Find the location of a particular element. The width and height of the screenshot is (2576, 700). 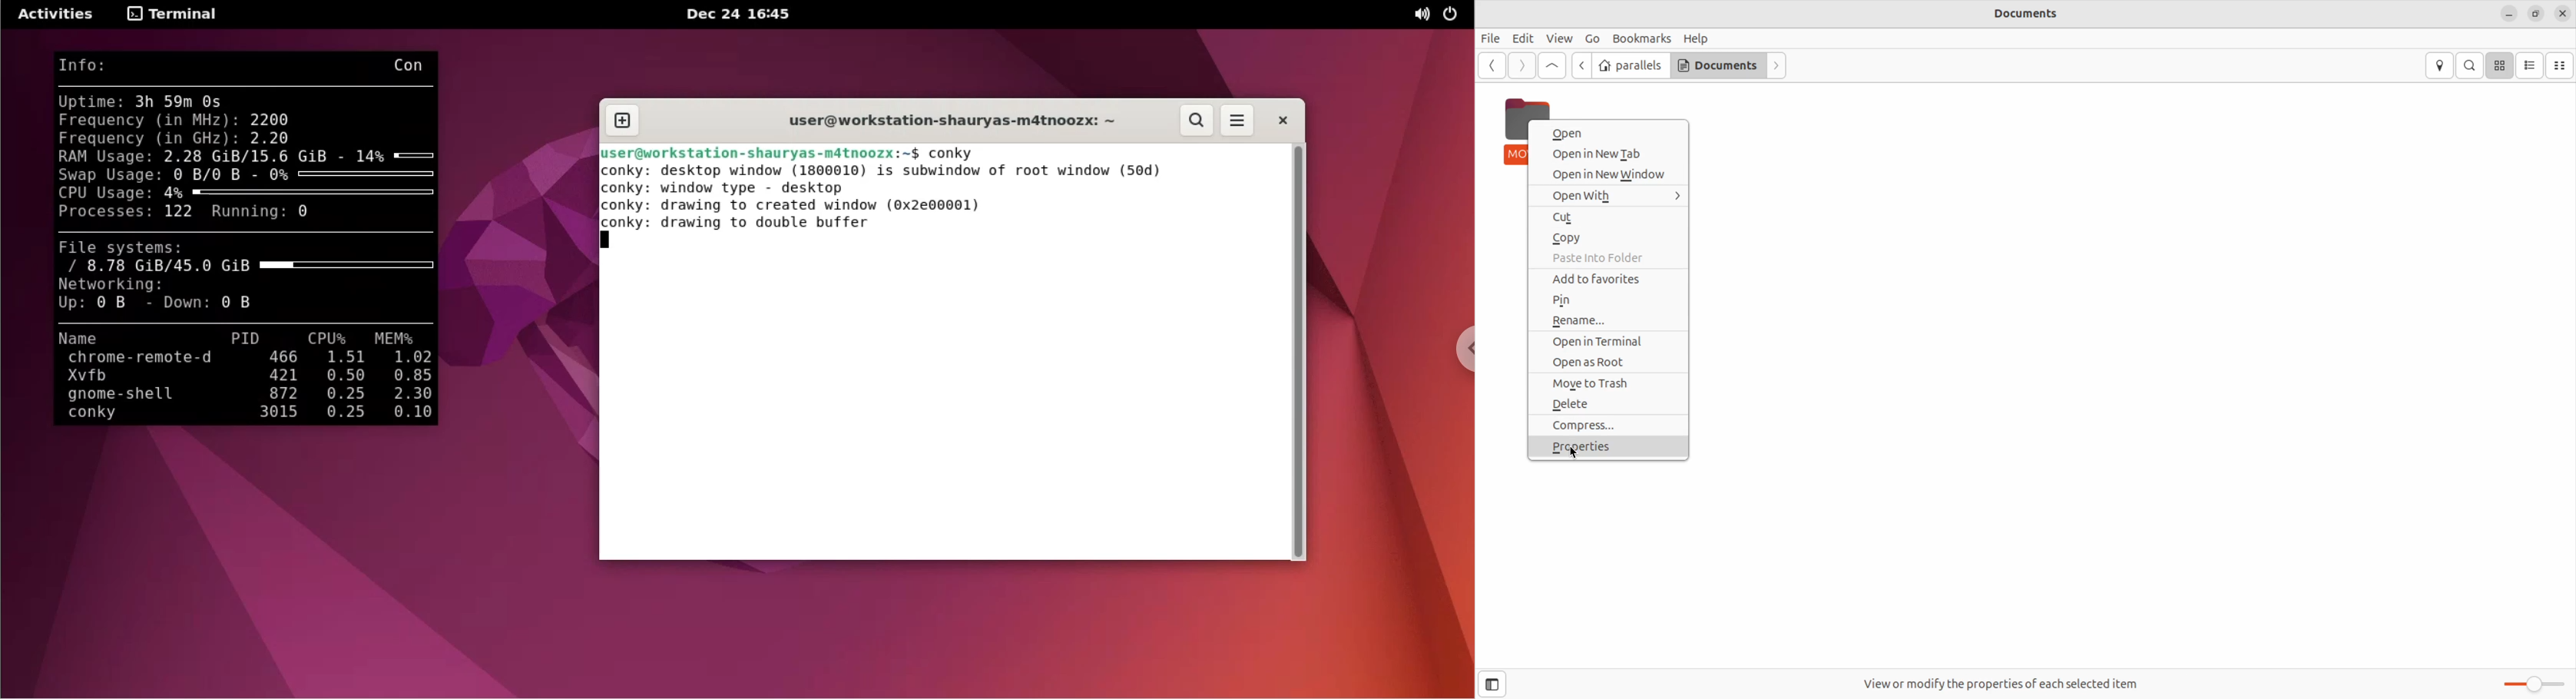

open in terminal is located at coordinates (1606, 342).